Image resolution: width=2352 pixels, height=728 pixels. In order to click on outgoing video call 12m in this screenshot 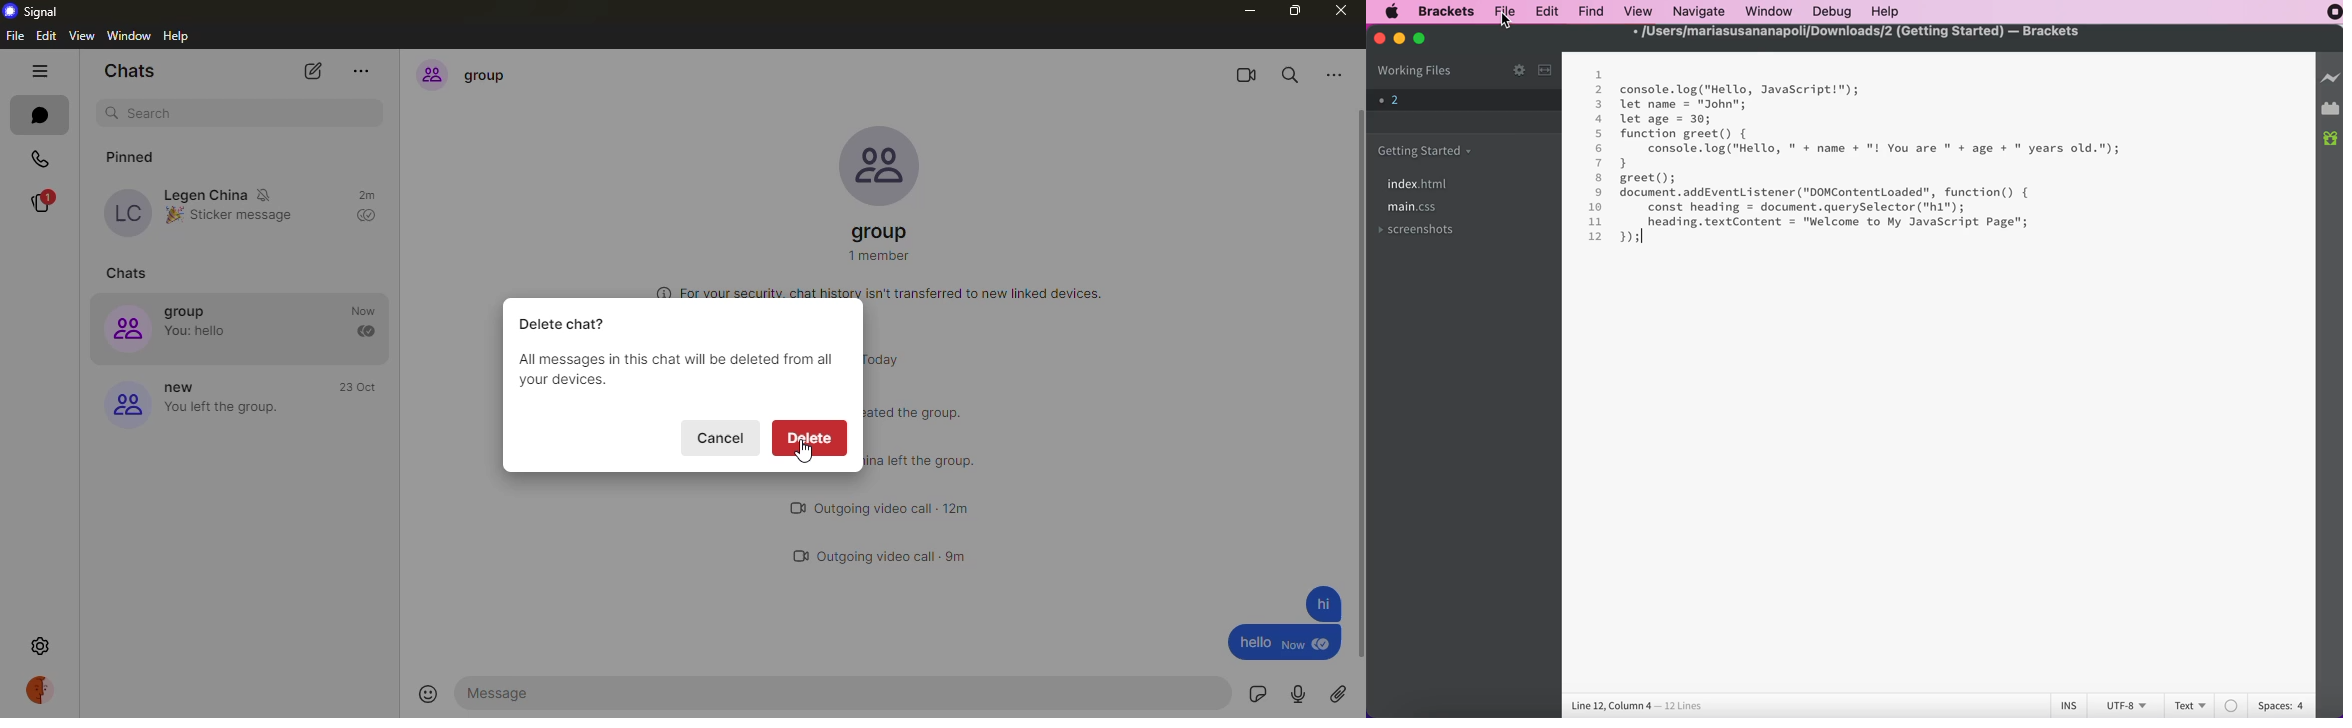, I will do `click(896, 508)`.